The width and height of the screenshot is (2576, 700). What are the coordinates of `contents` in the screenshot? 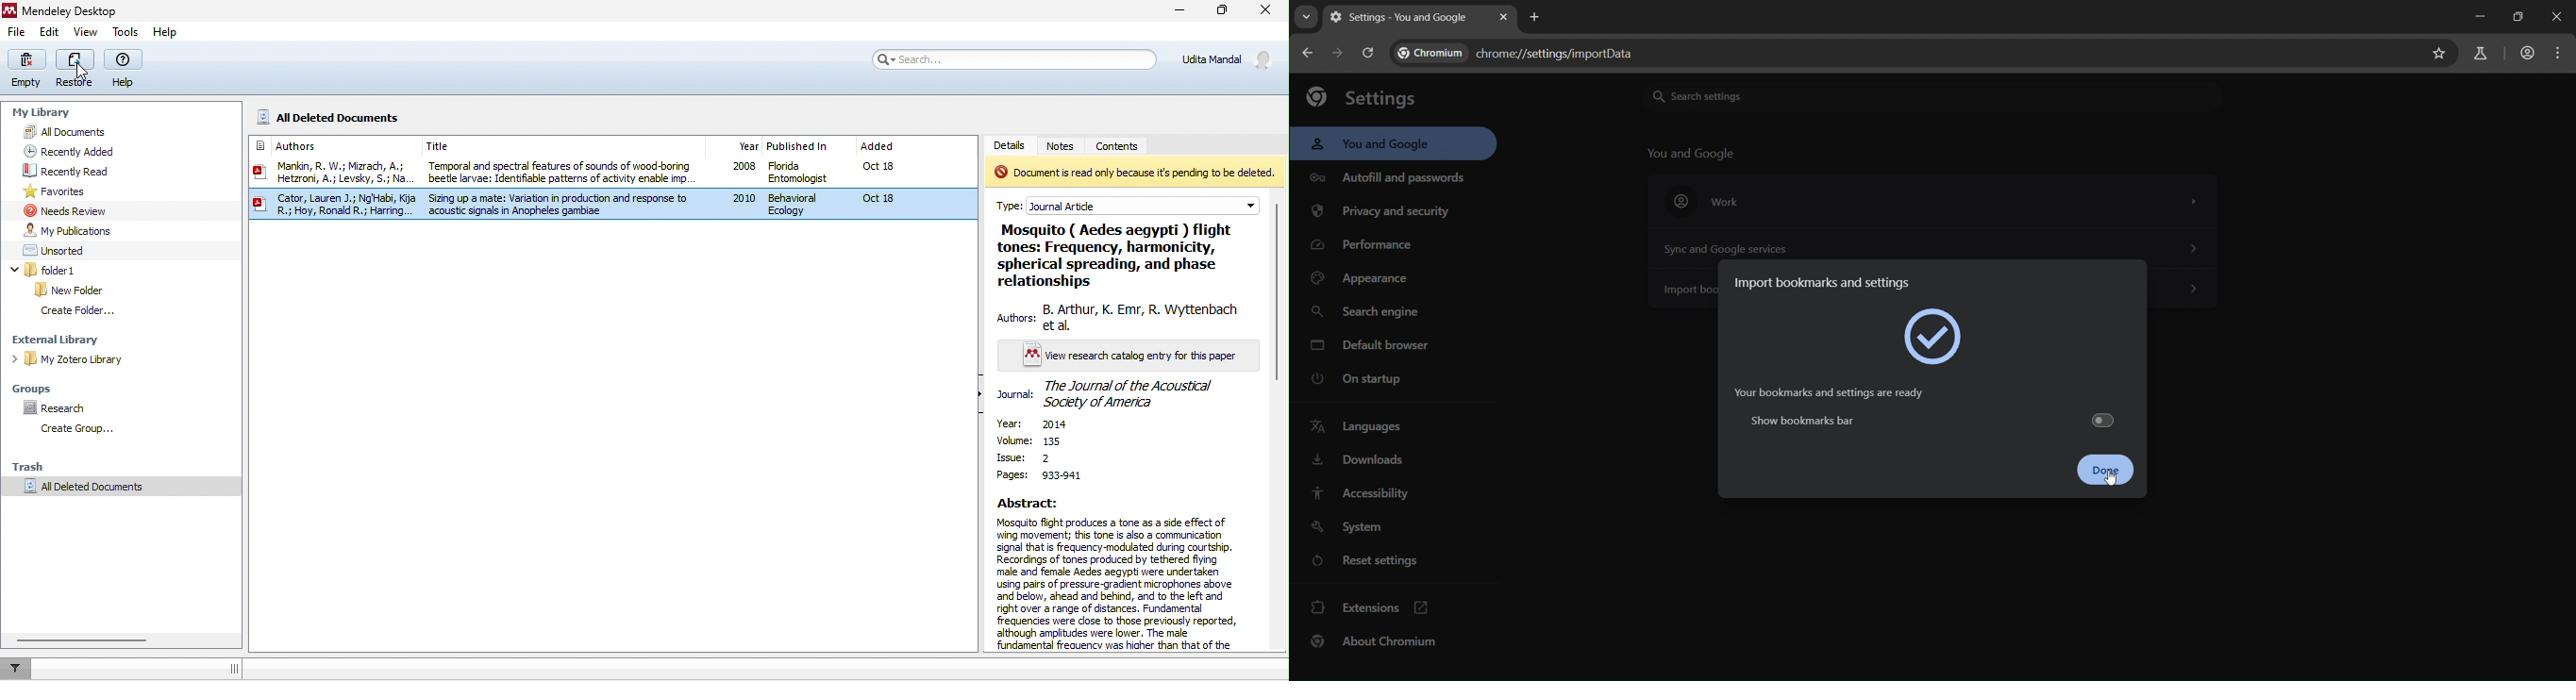 It's located at (1131, 144).